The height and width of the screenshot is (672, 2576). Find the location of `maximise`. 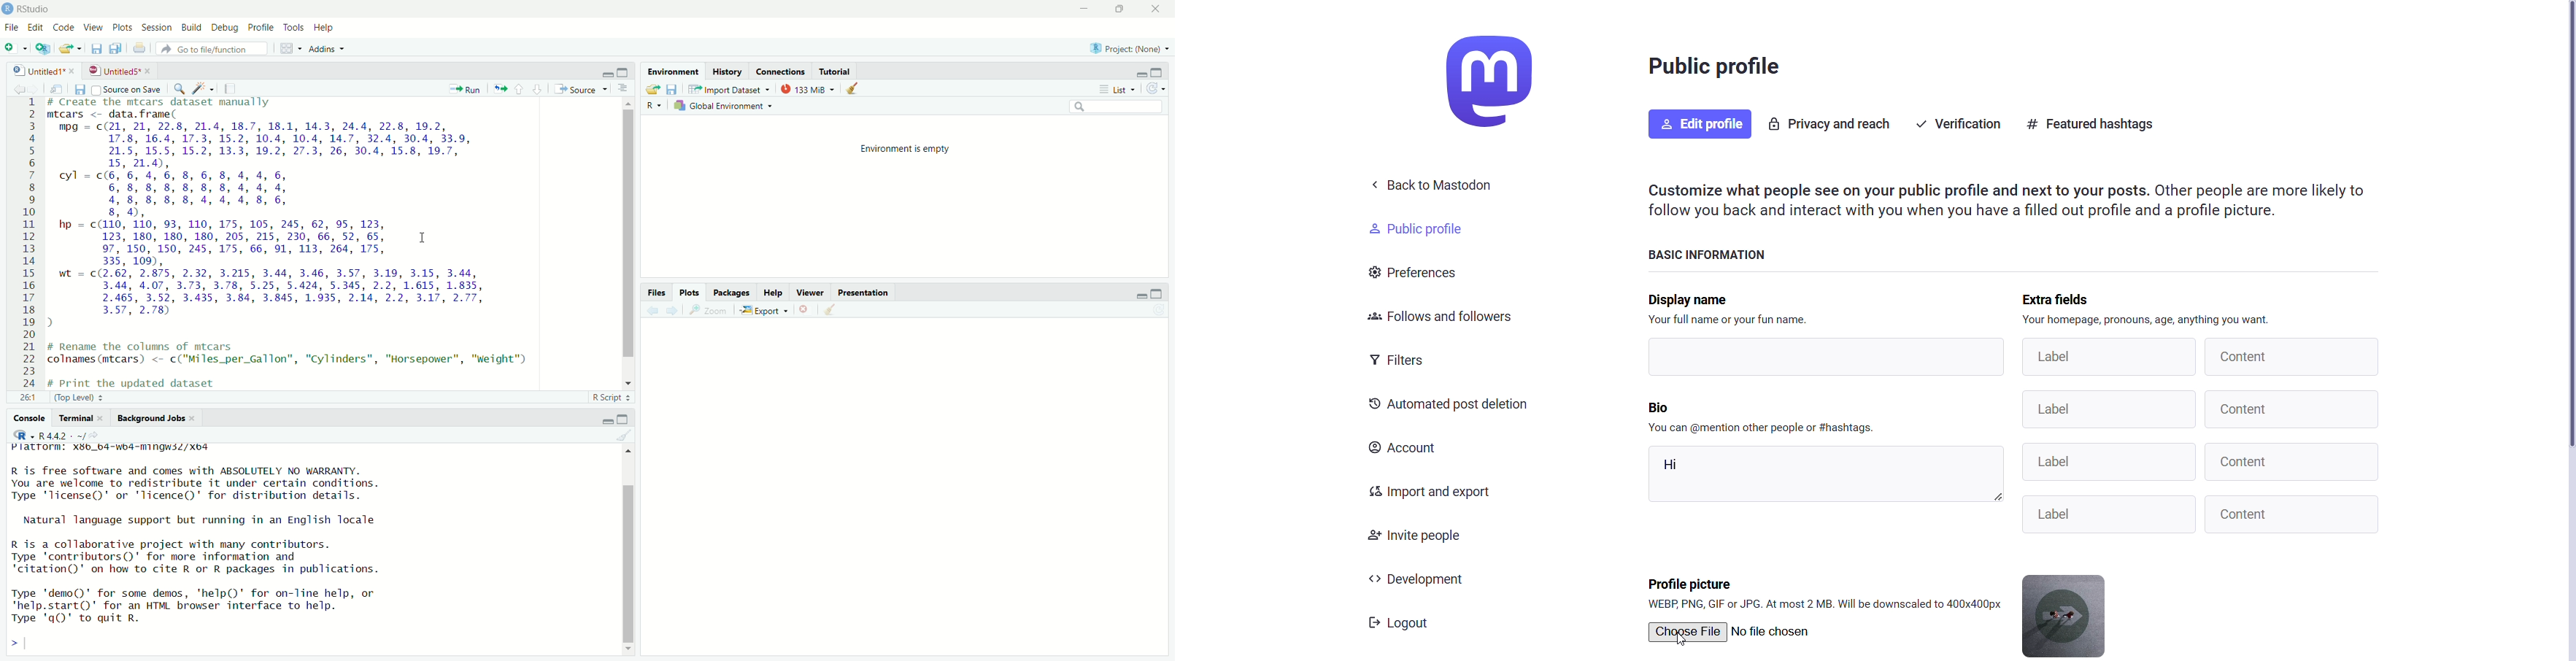

maximise is located at coordinates (1158, 72).